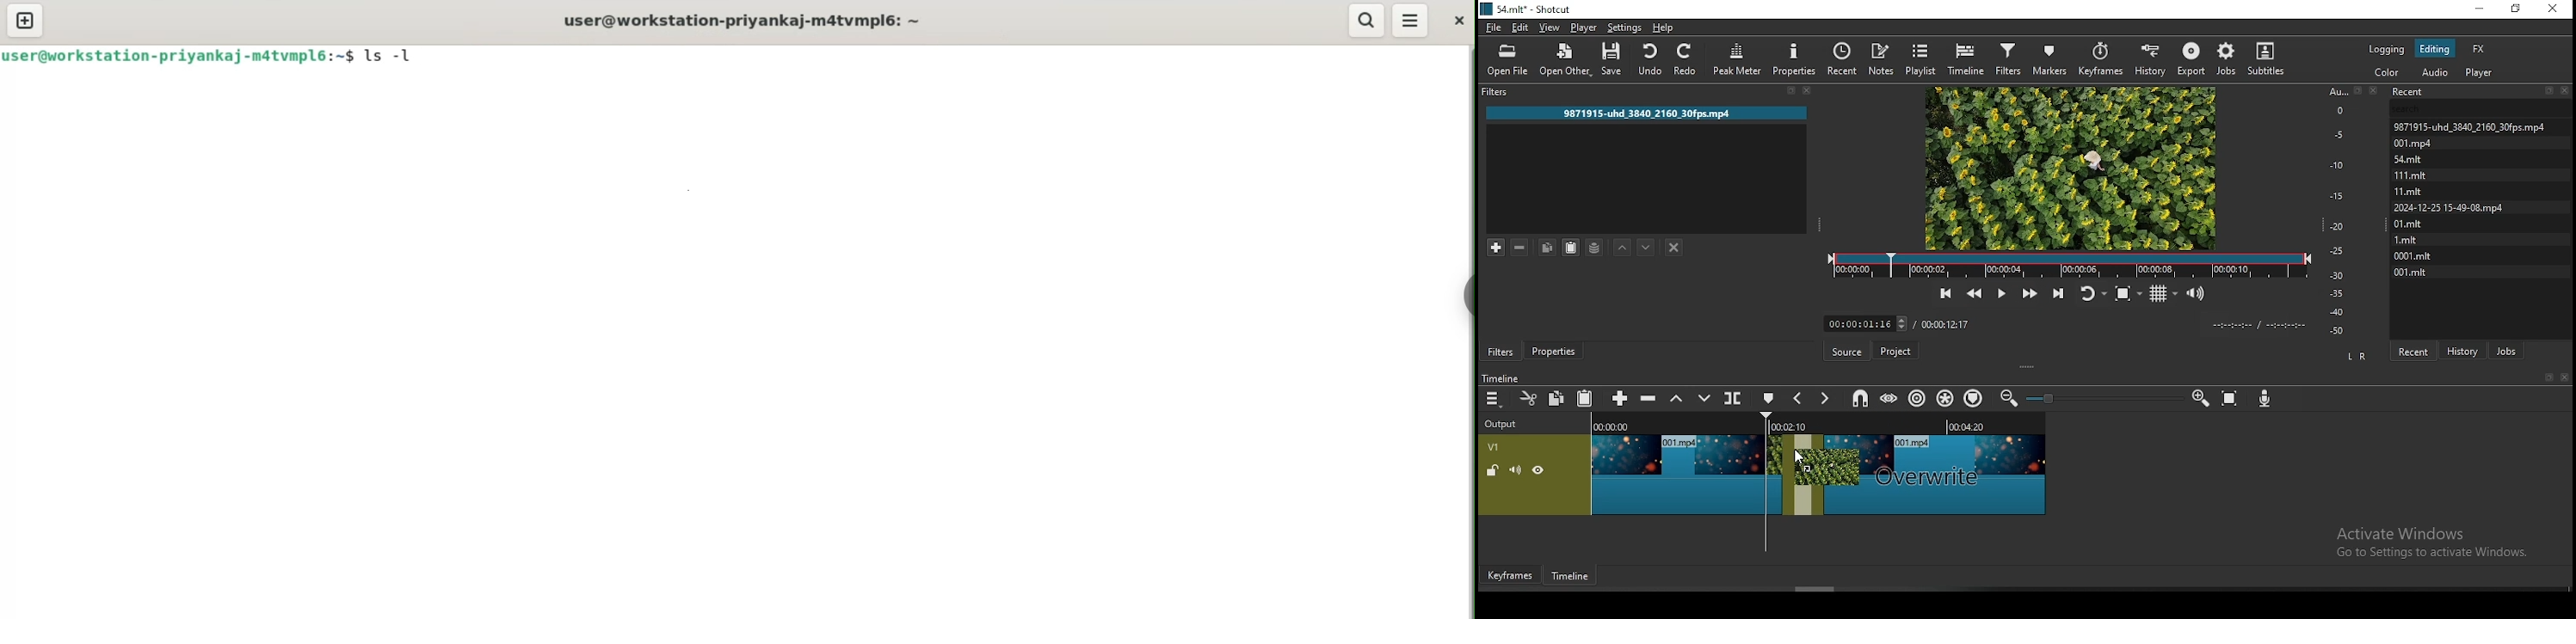 The image size is (2576, 644). I want to click on play quickly forwards, so click(2027, 291).